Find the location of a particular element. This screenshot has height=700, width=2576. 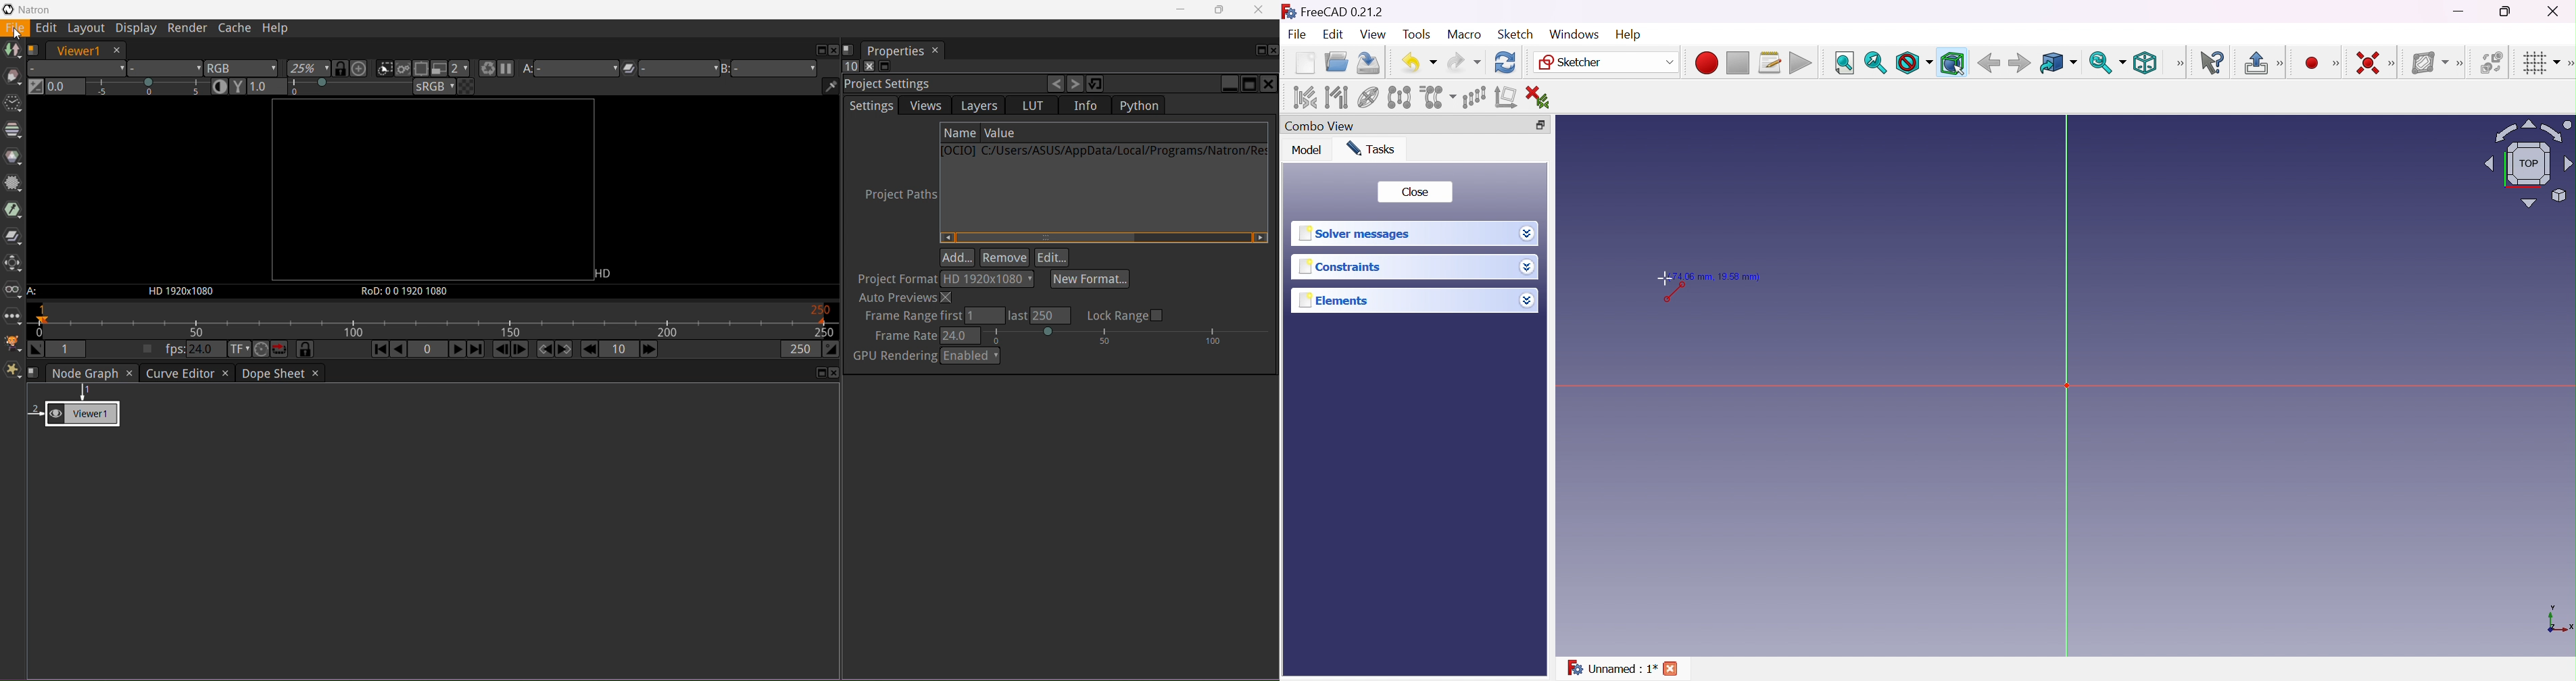

Symmetry is located at coordinates (1399, 97).